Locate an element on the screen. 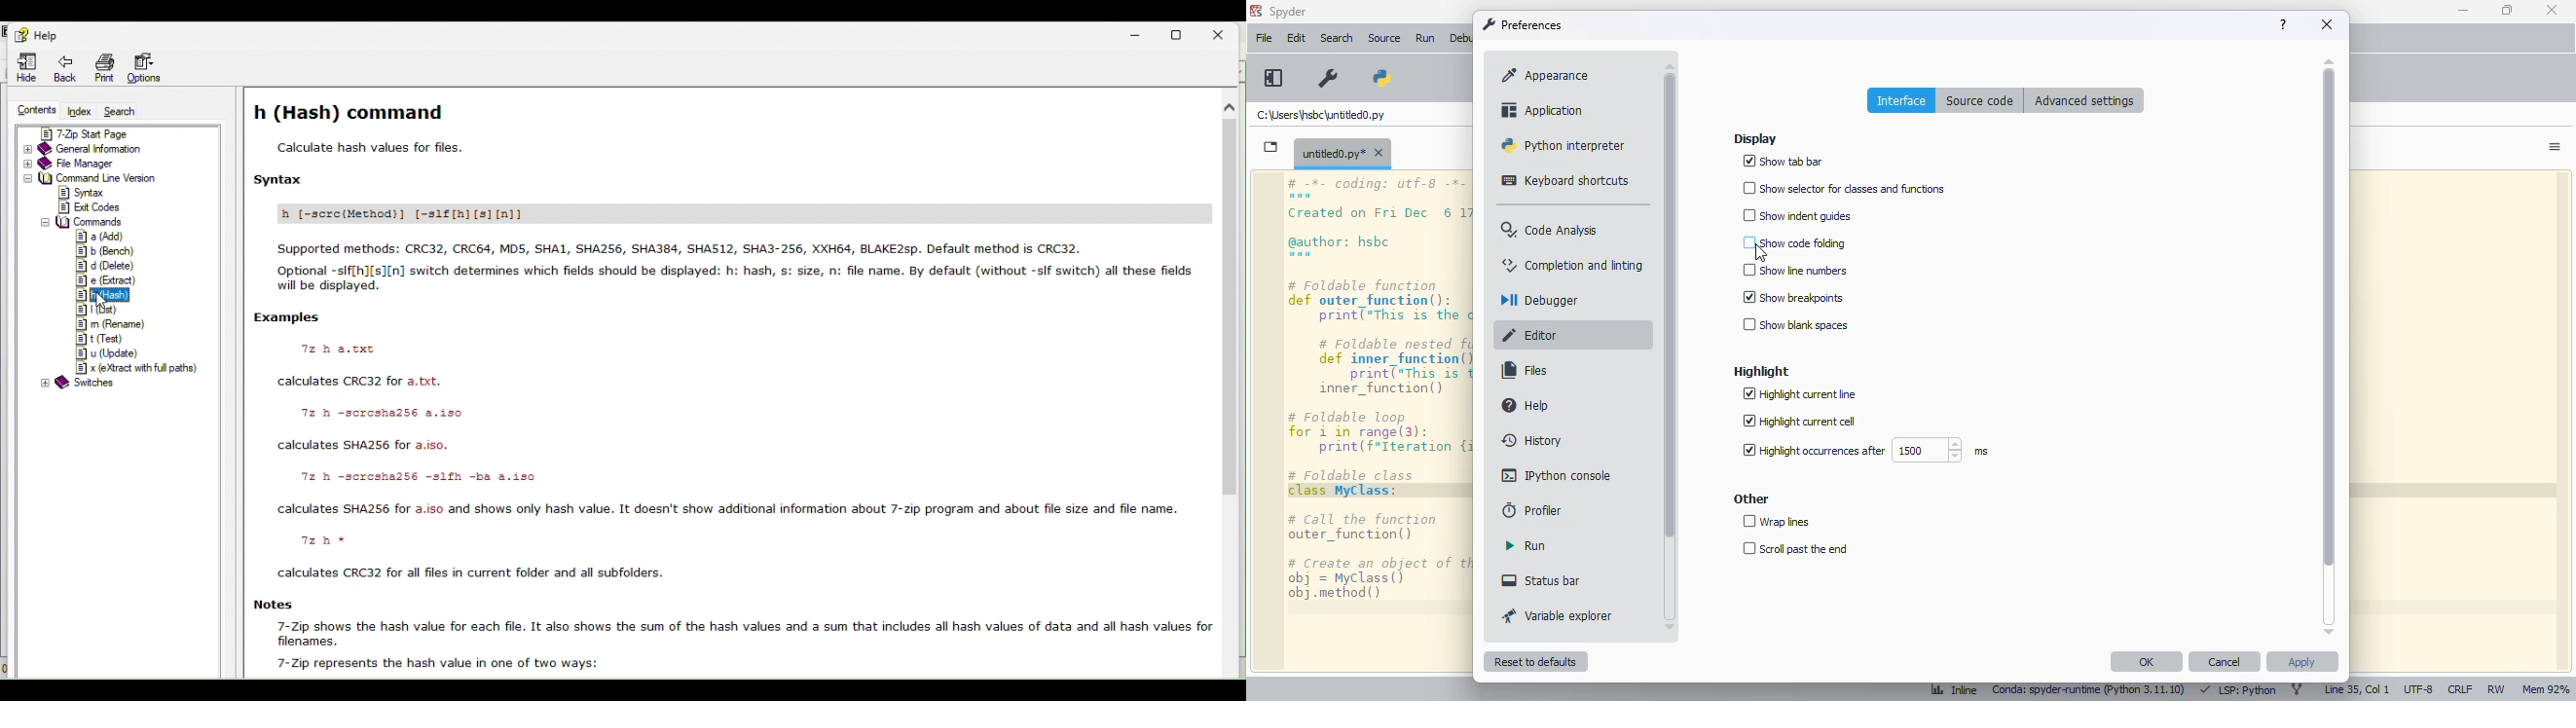 The width and height of the screenshot is (2576, 728). highlight occurrences after 1500 ms is located at coordinates (1864, 450).